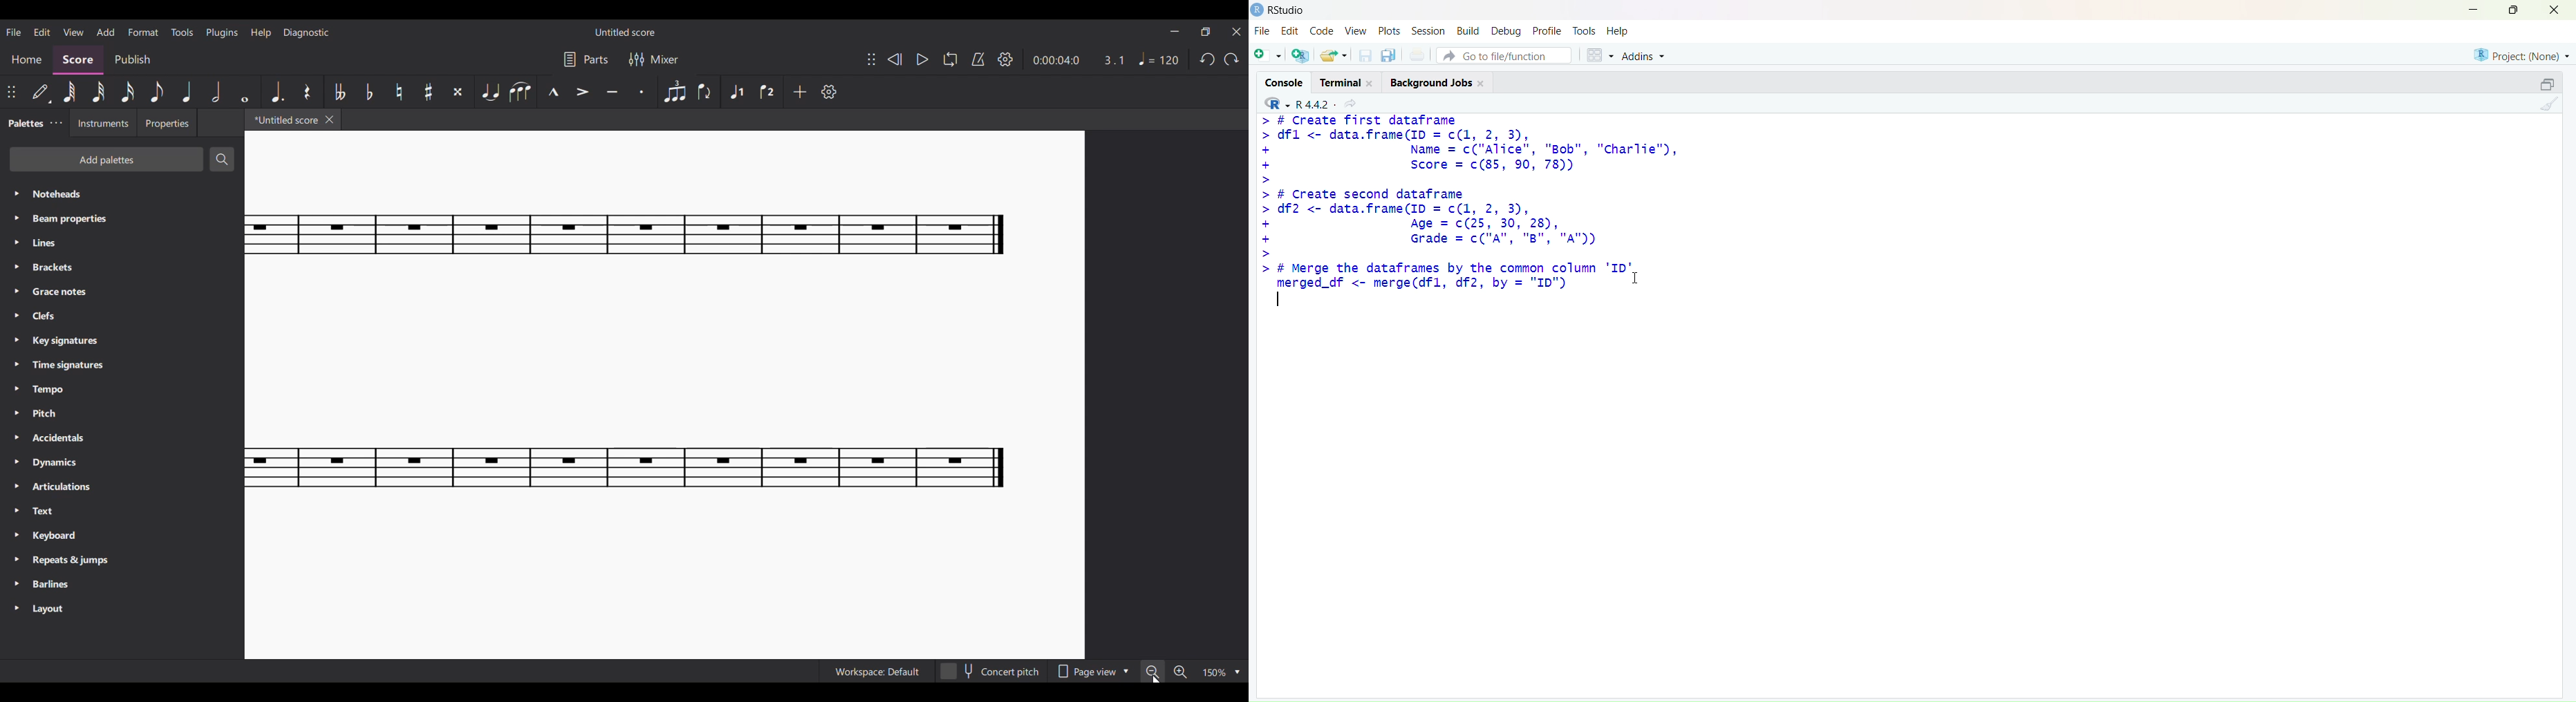 The height and width of the screenshot is (728, 2576). Describe the element at coordinates (1208, 59) in the screenshot. I see `Undo` at that location.